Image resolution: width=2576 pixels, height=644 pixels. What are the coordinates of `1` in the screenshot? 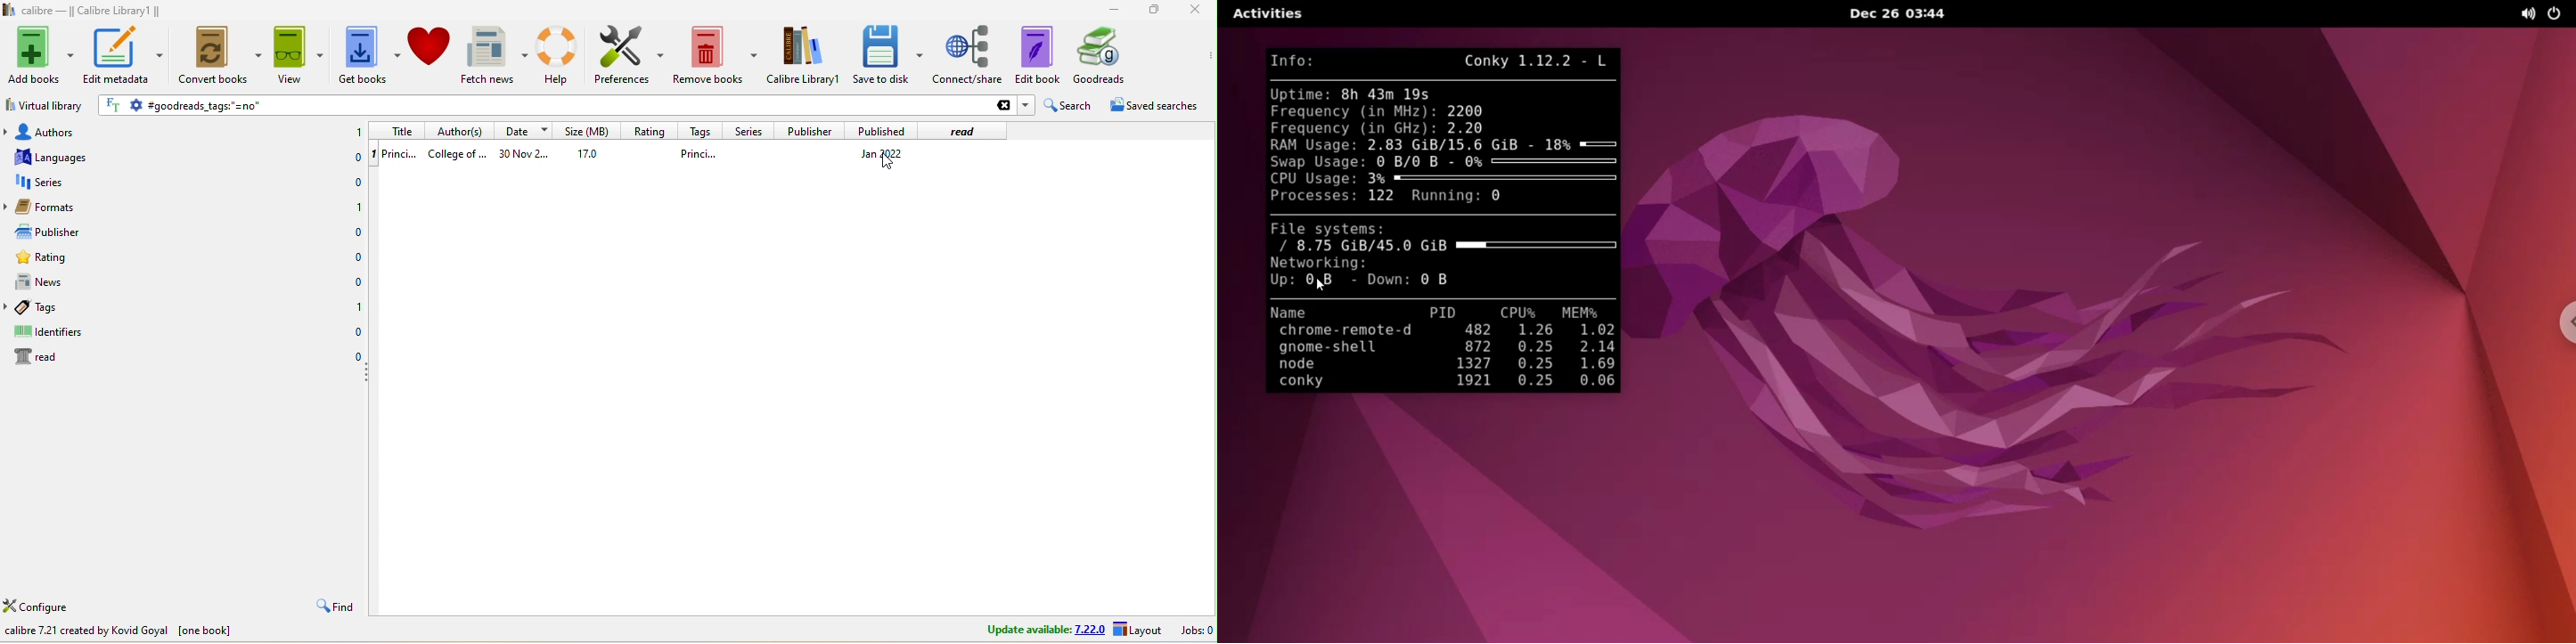 It's located at (357, 130).